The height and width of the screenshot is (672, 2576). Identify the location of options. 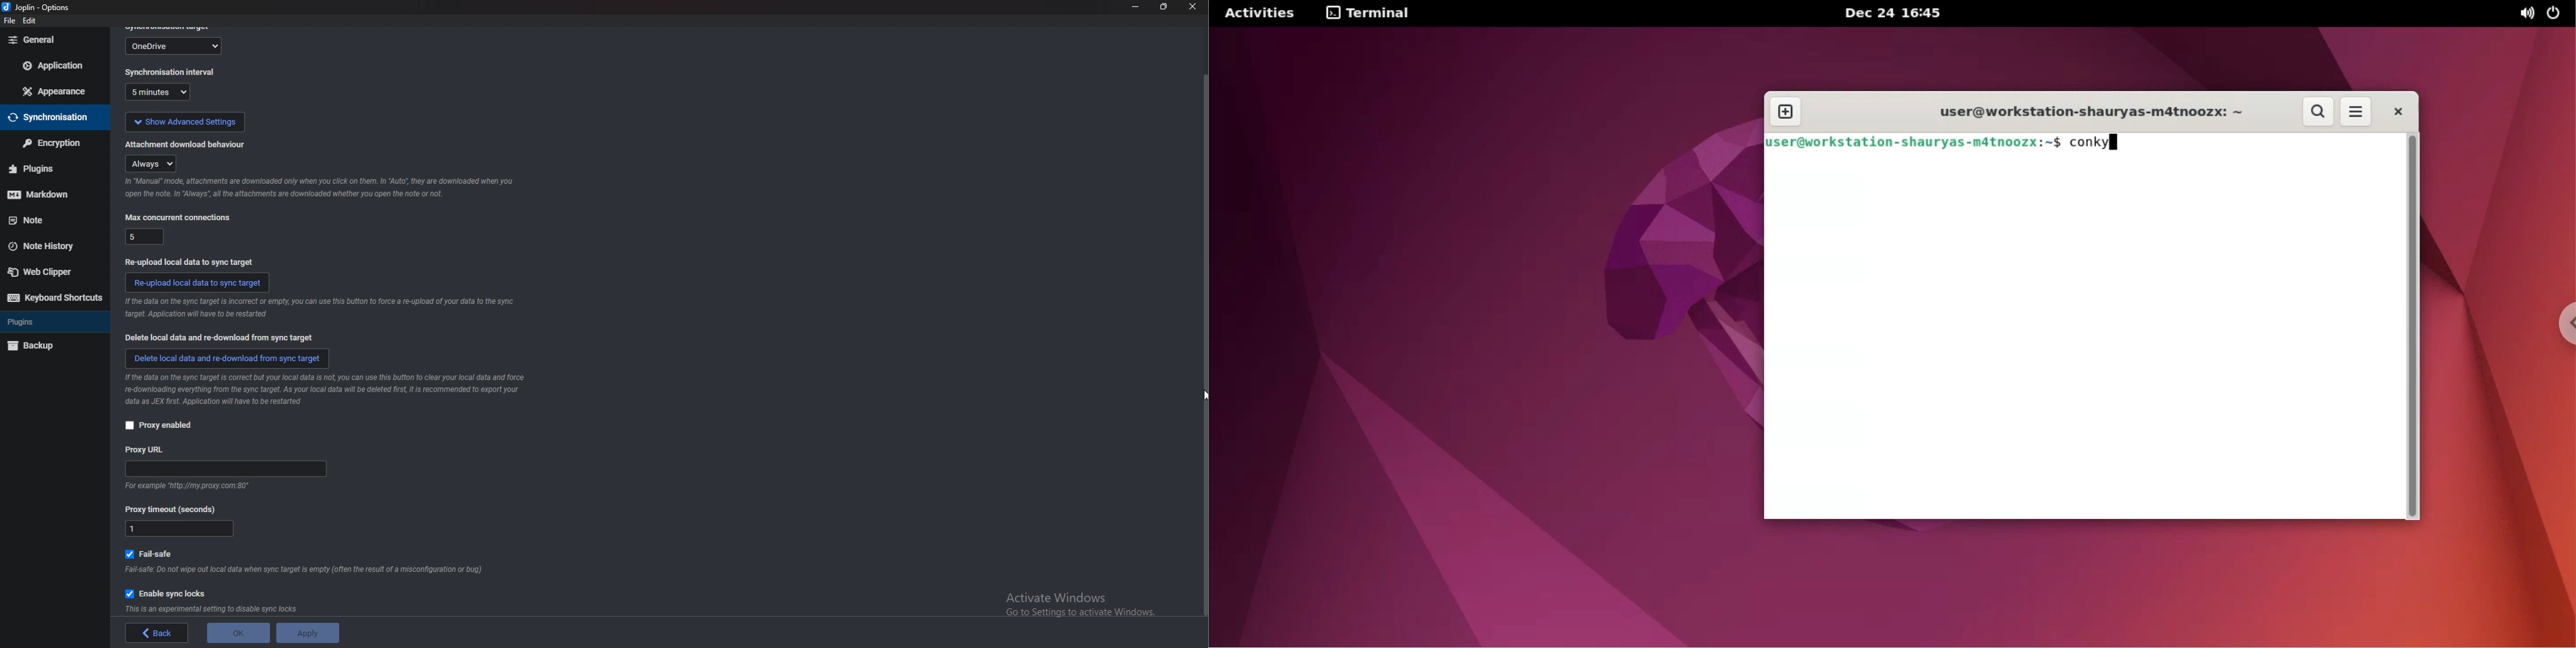
(38, 8).